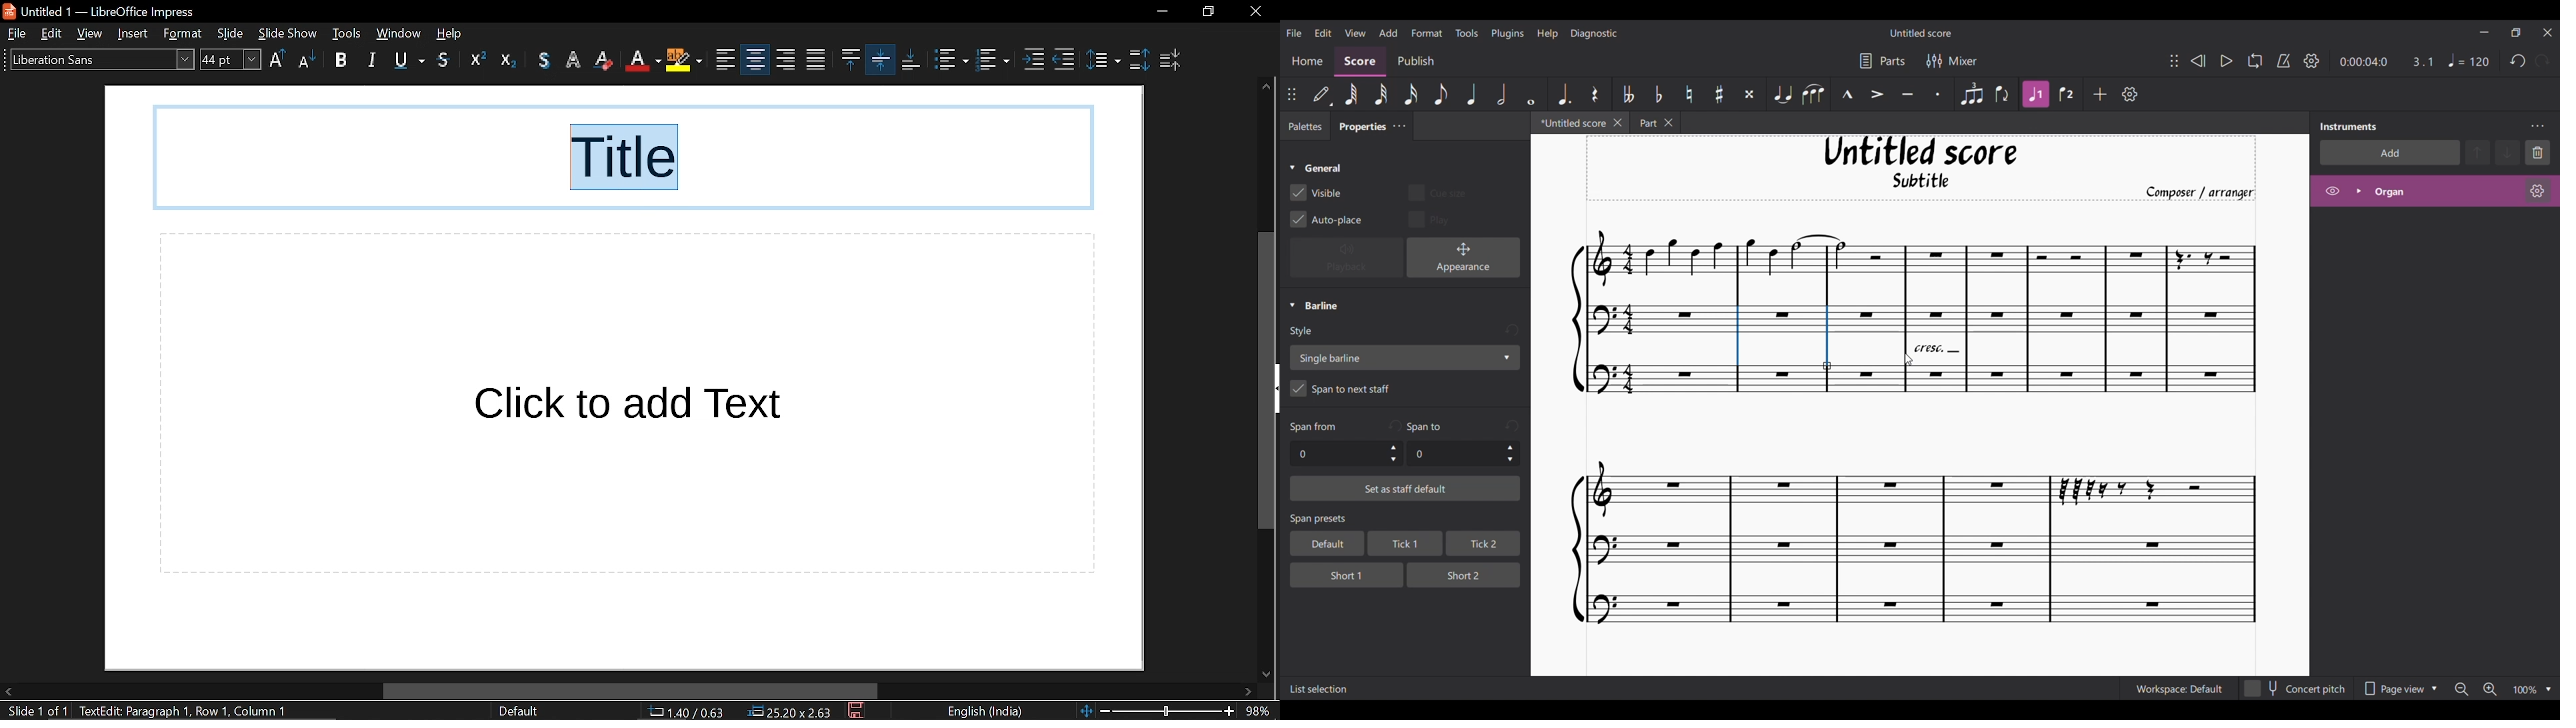 Image resolution: width=2576 pixels, height=728 pixels. I want to click on Rewind, so click(2197, 61).